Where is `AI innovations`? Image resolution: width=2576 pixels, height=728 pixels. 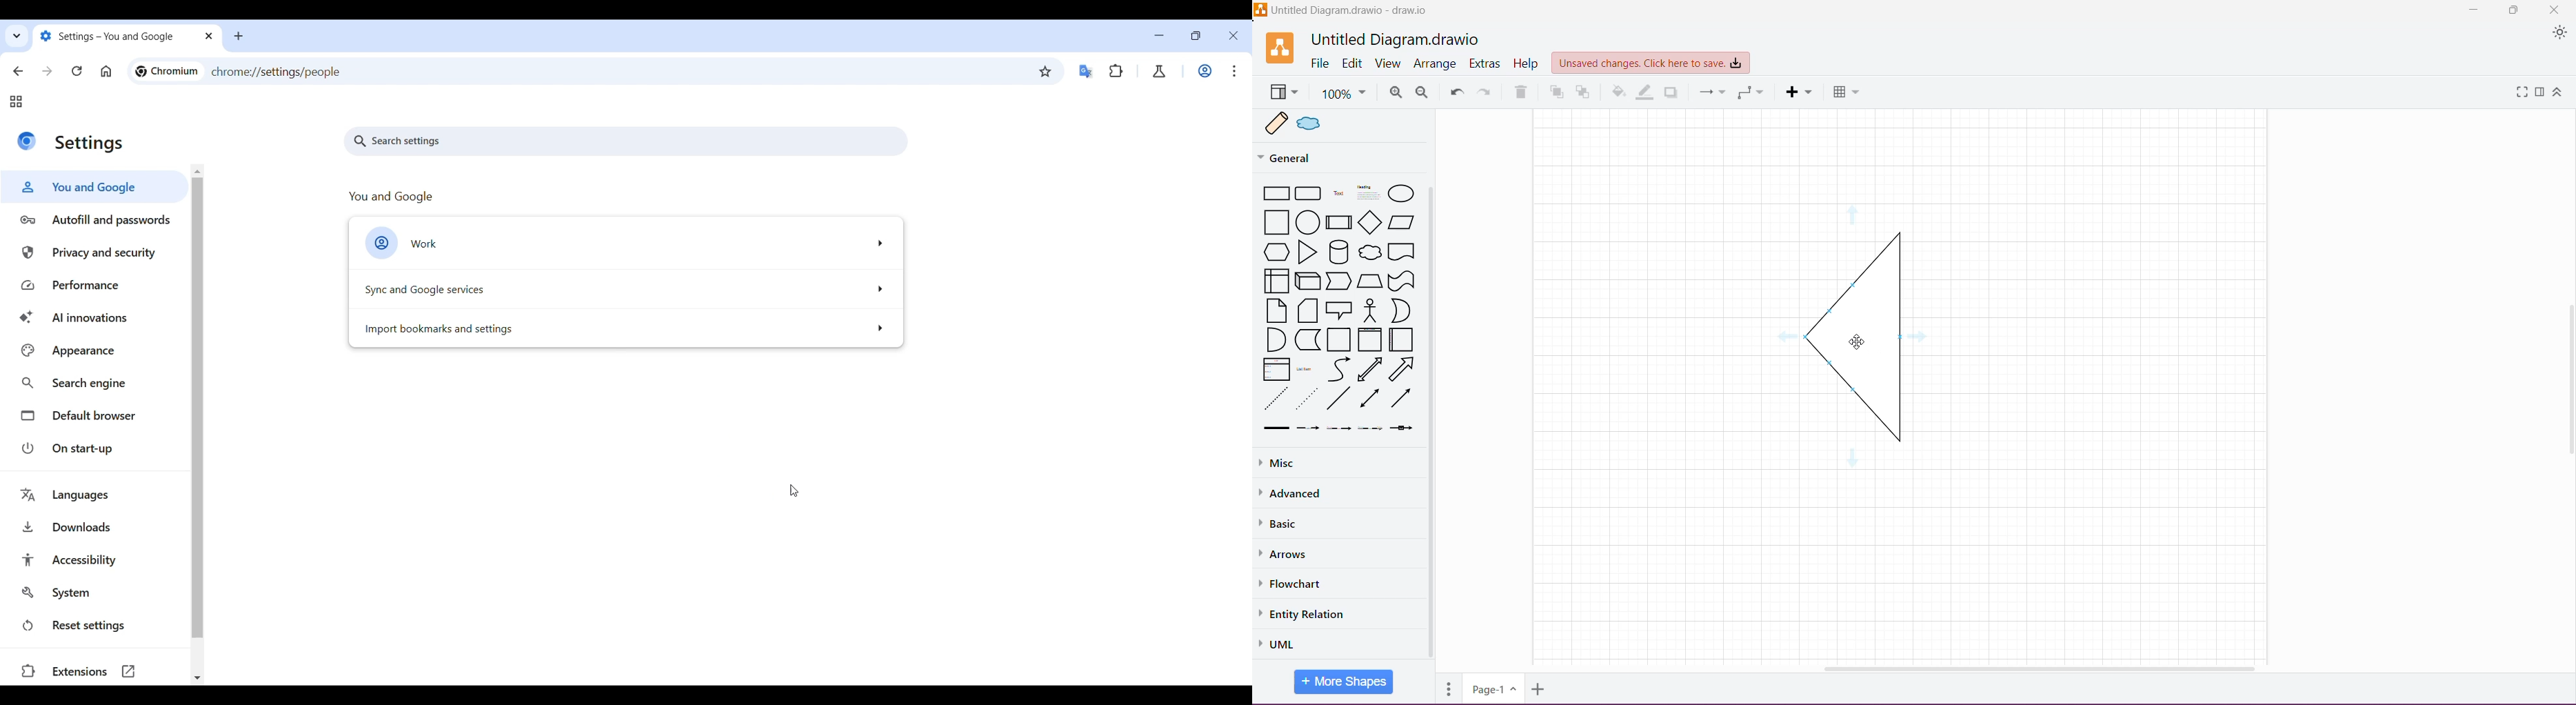 AI innovations is located at coordinates (97, 317).